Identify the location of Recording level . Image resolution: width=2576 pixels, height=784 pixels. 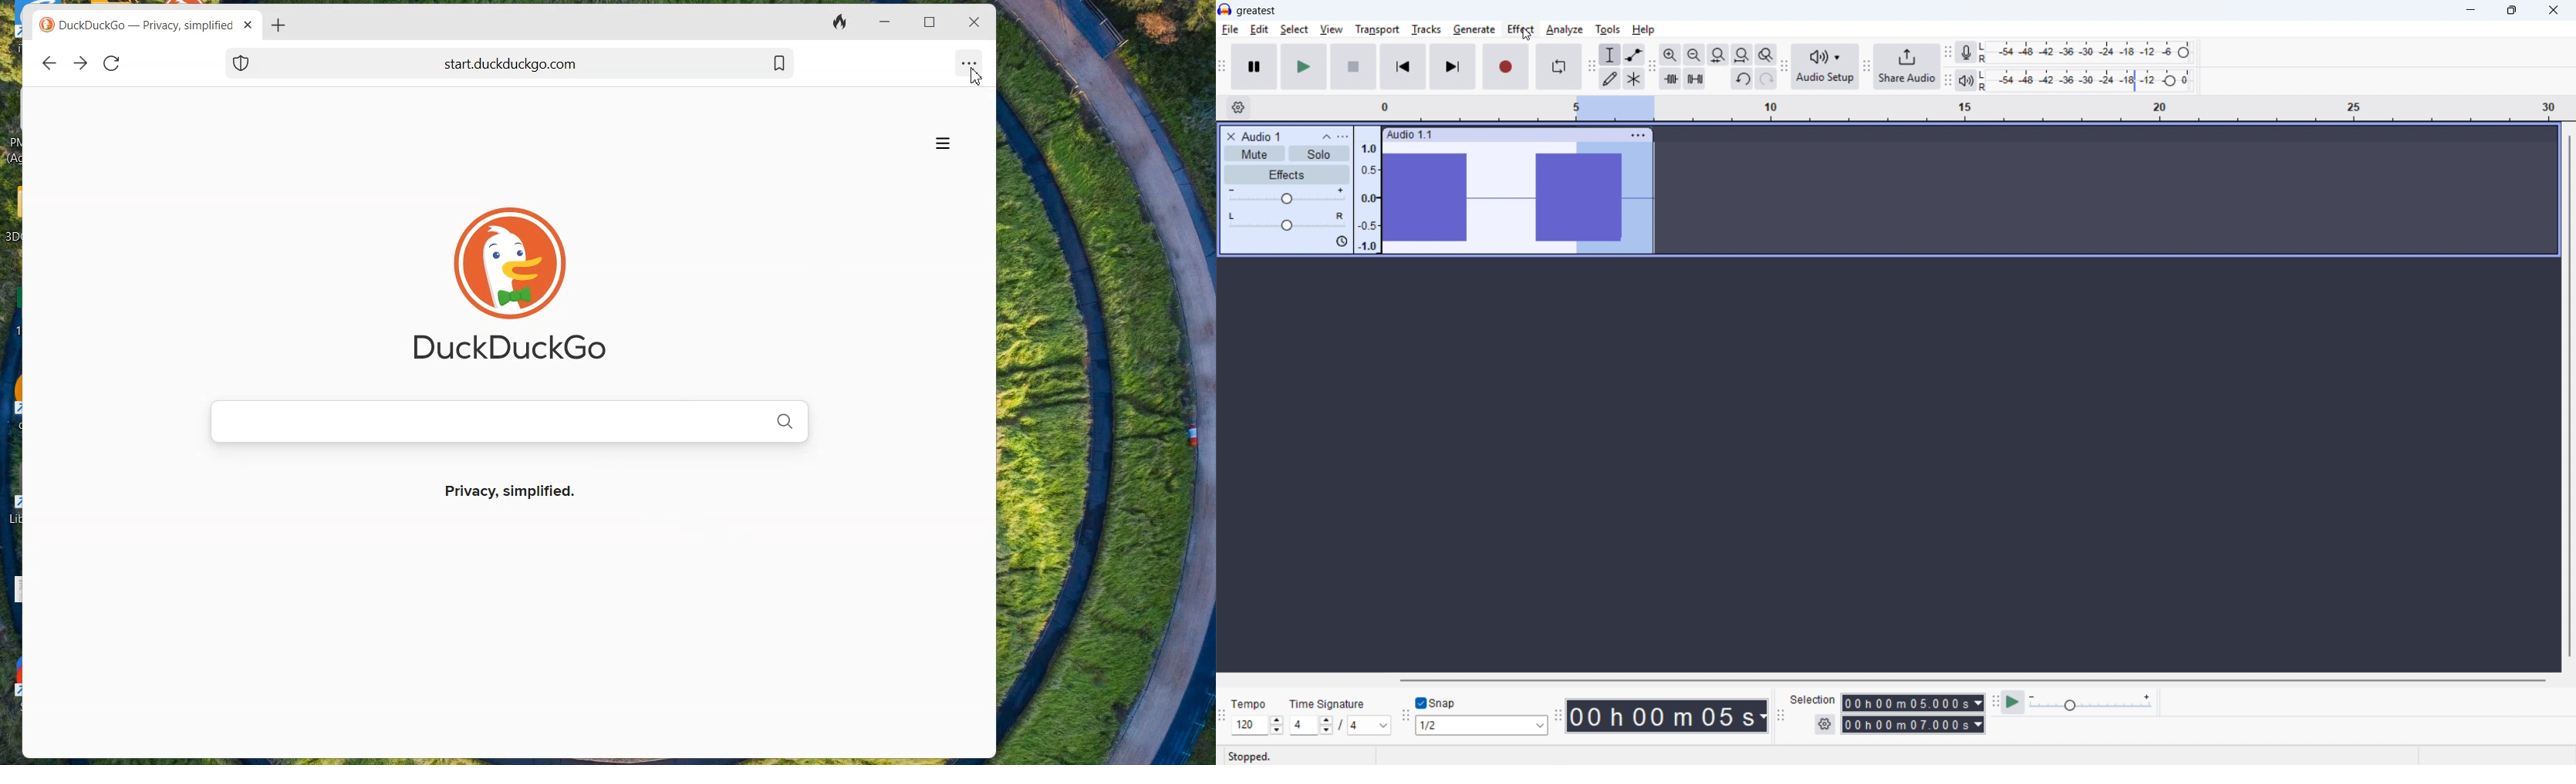
(2090, 52).